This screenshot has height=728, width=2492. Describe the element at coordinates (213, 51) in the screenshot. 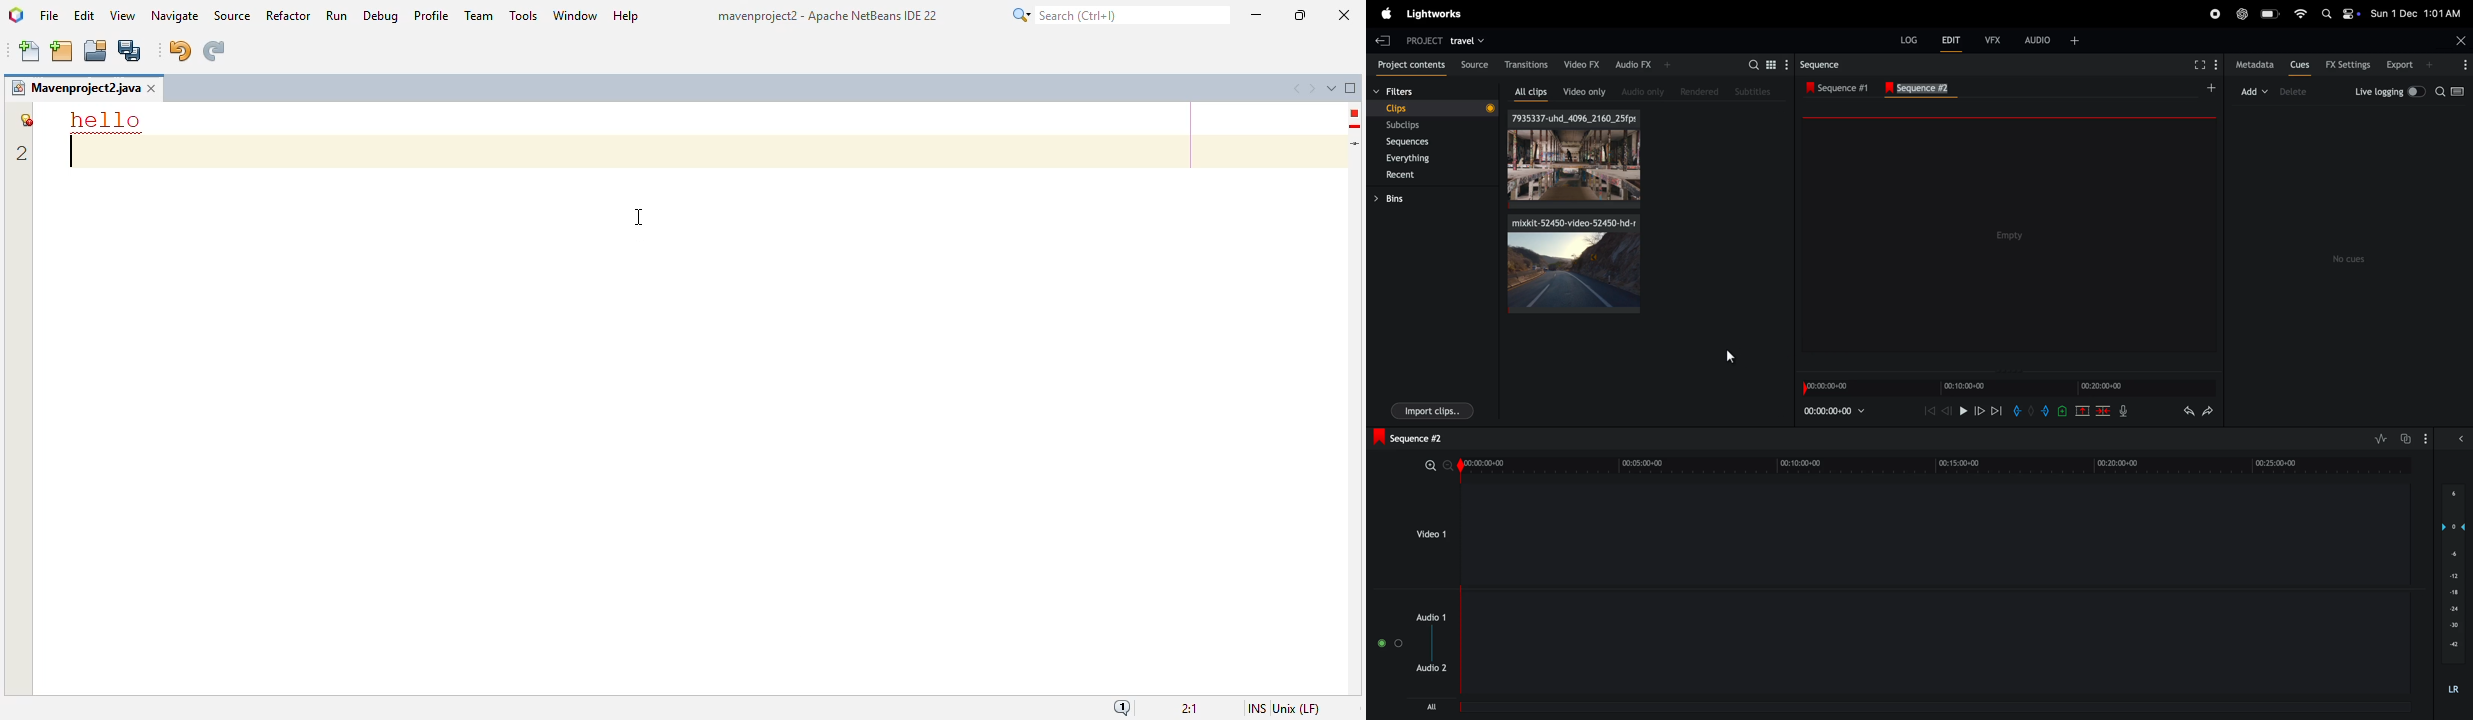

I see `redo` at that location.